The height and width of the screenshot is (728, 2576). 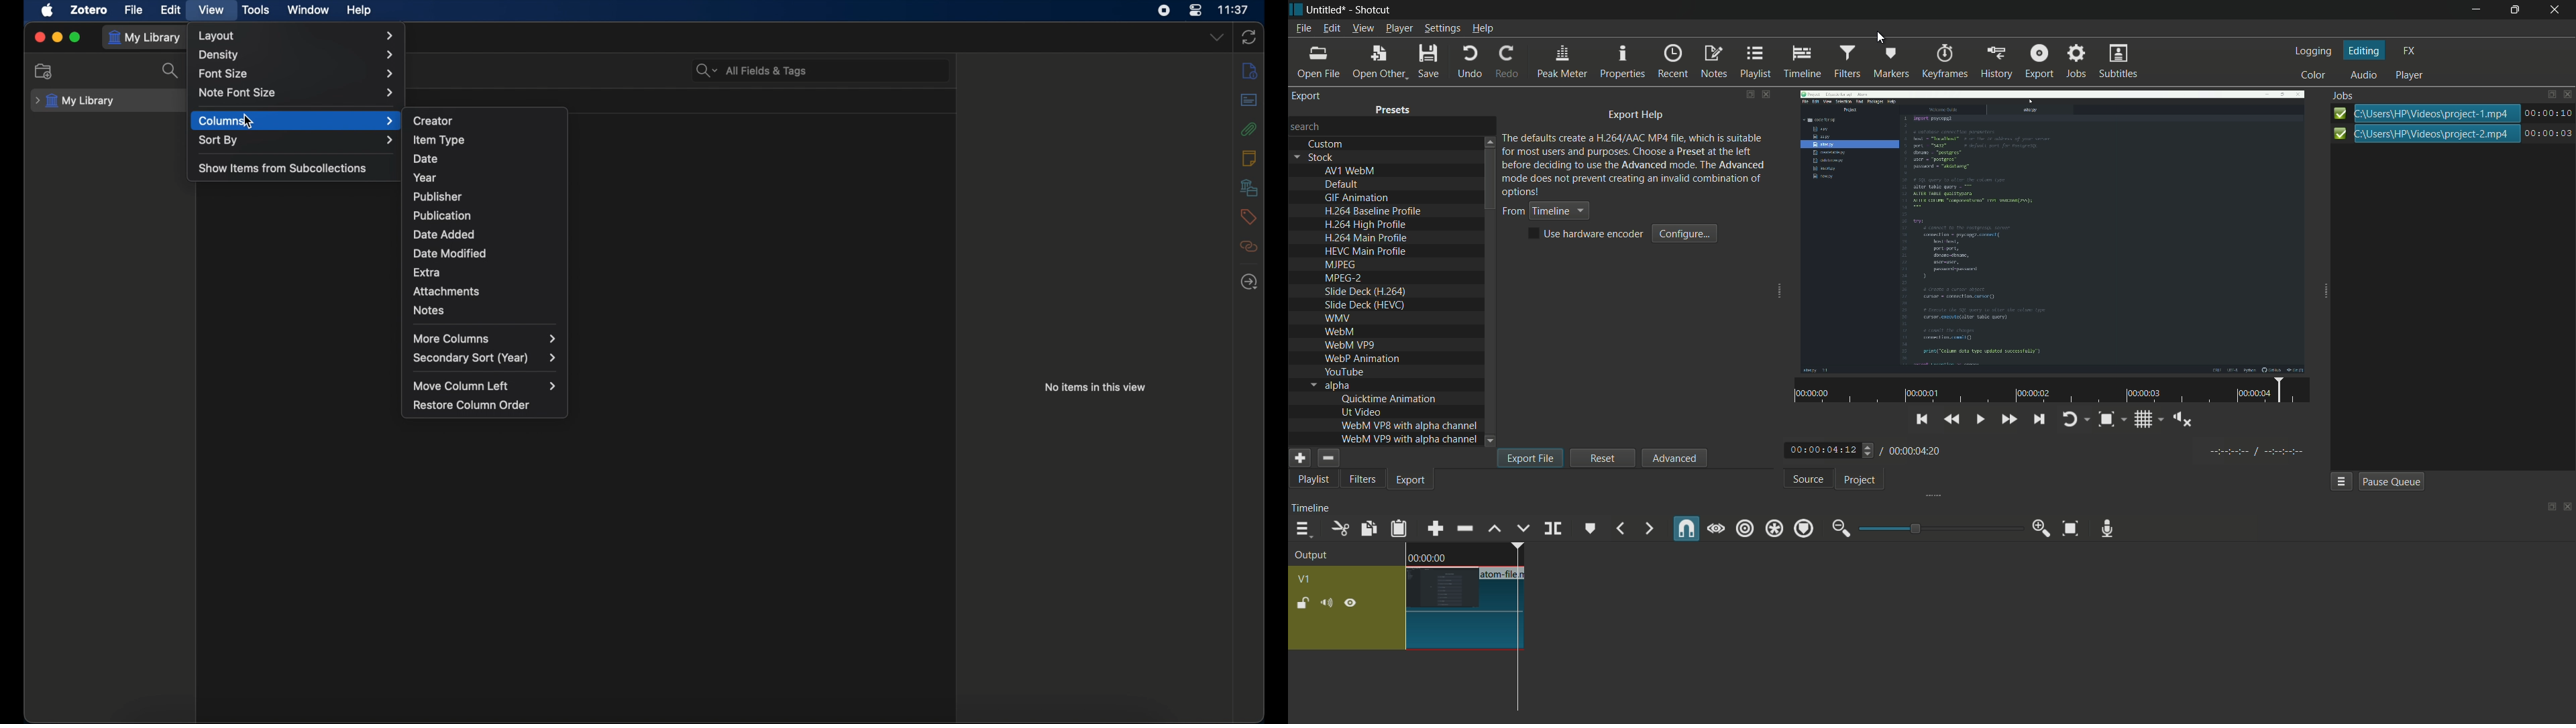 I want to click on screen recorder, so click(x=1166, y=11).